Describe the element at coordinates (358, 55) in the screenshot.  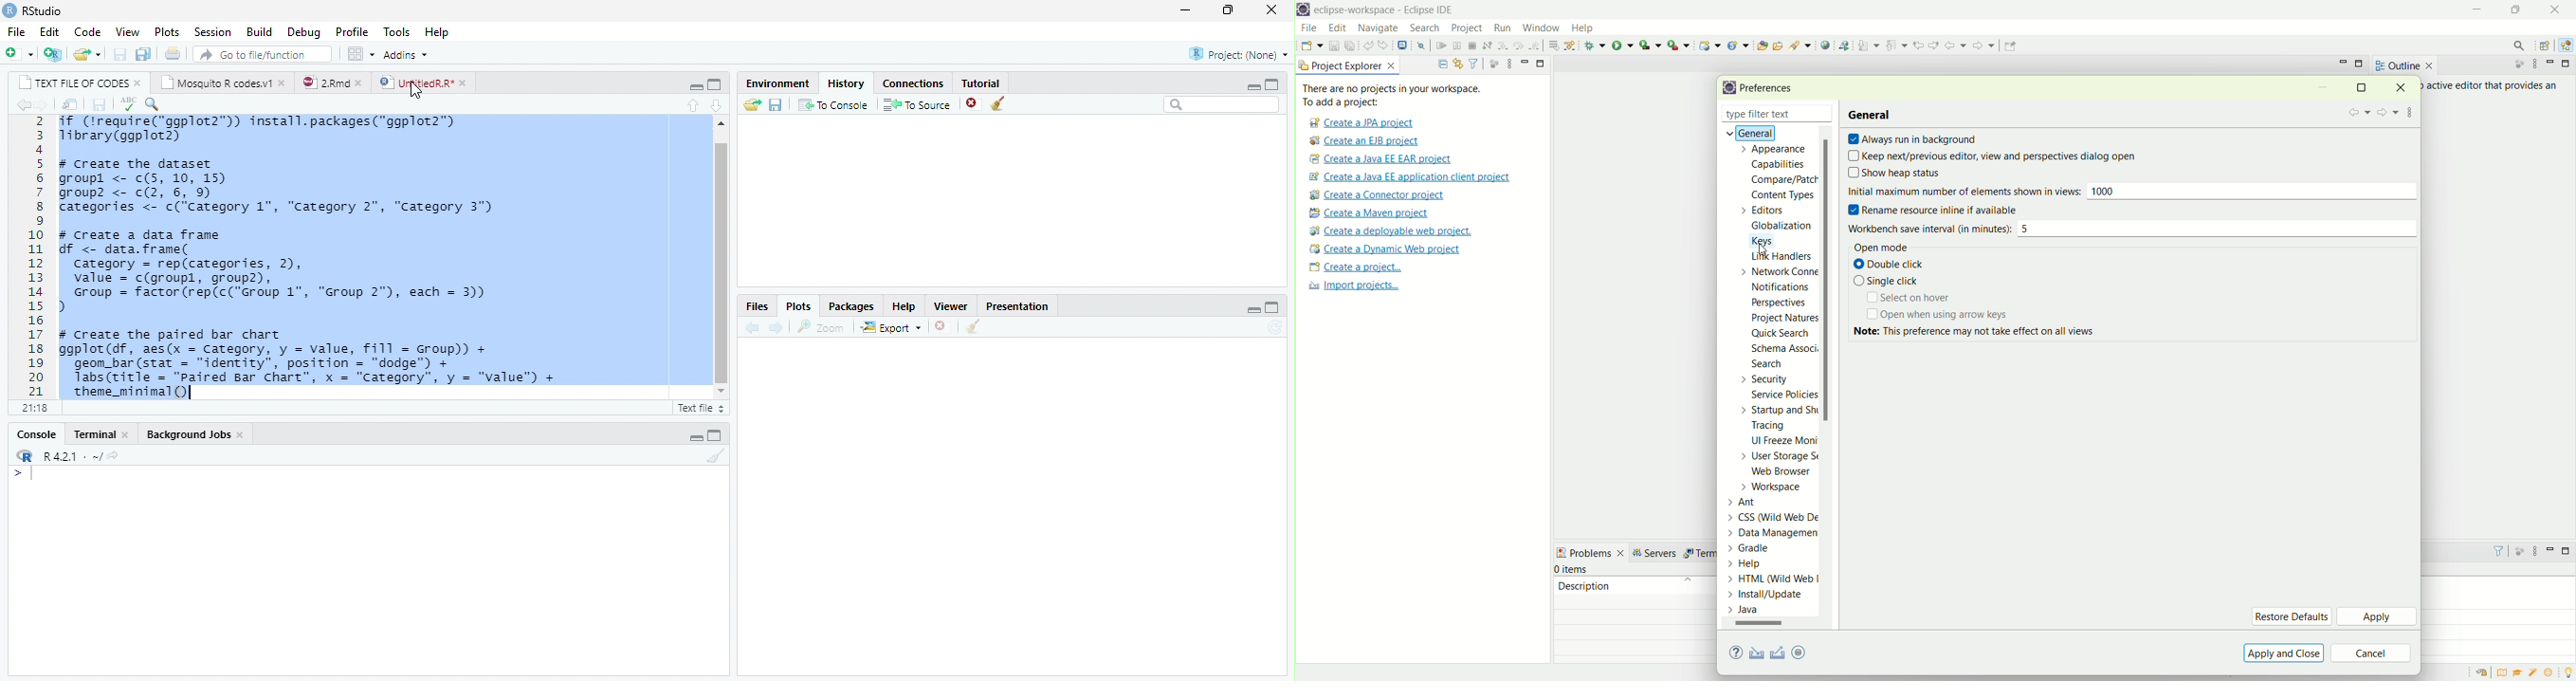
I see `workspace panes` at that location.